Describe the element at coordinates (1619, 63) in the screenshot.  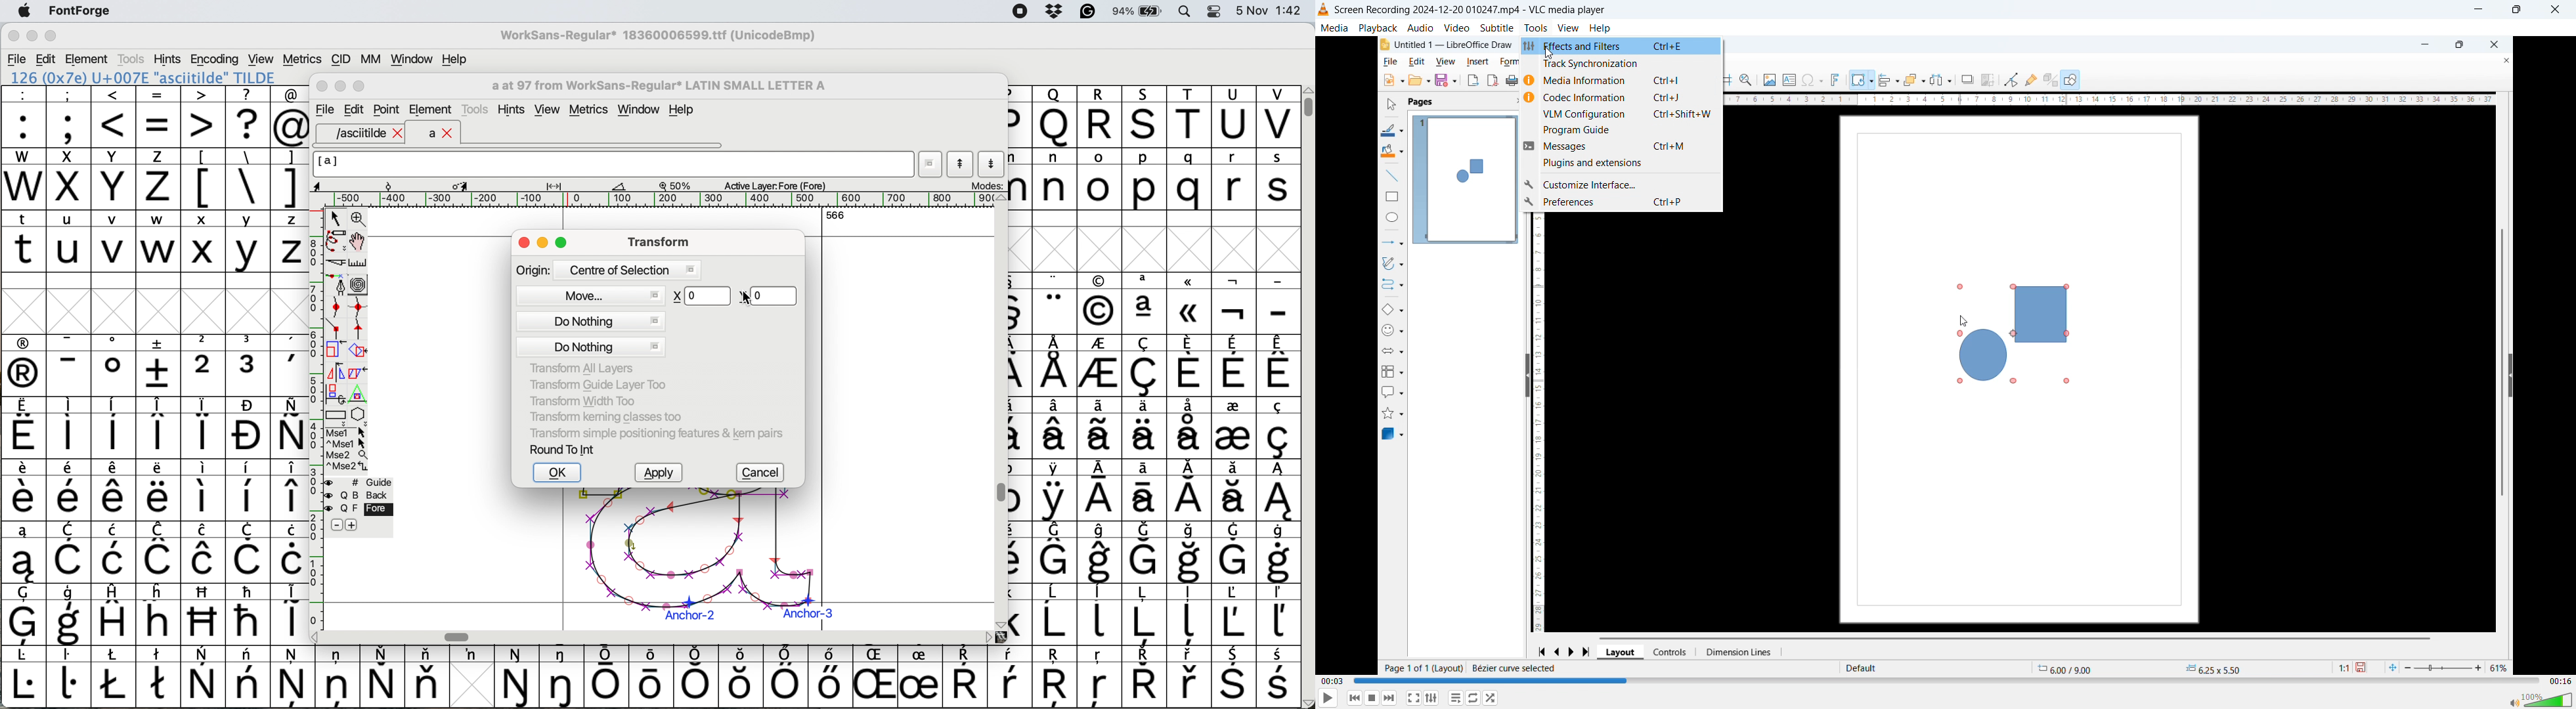
I see `Track synchronisation ` at that location.